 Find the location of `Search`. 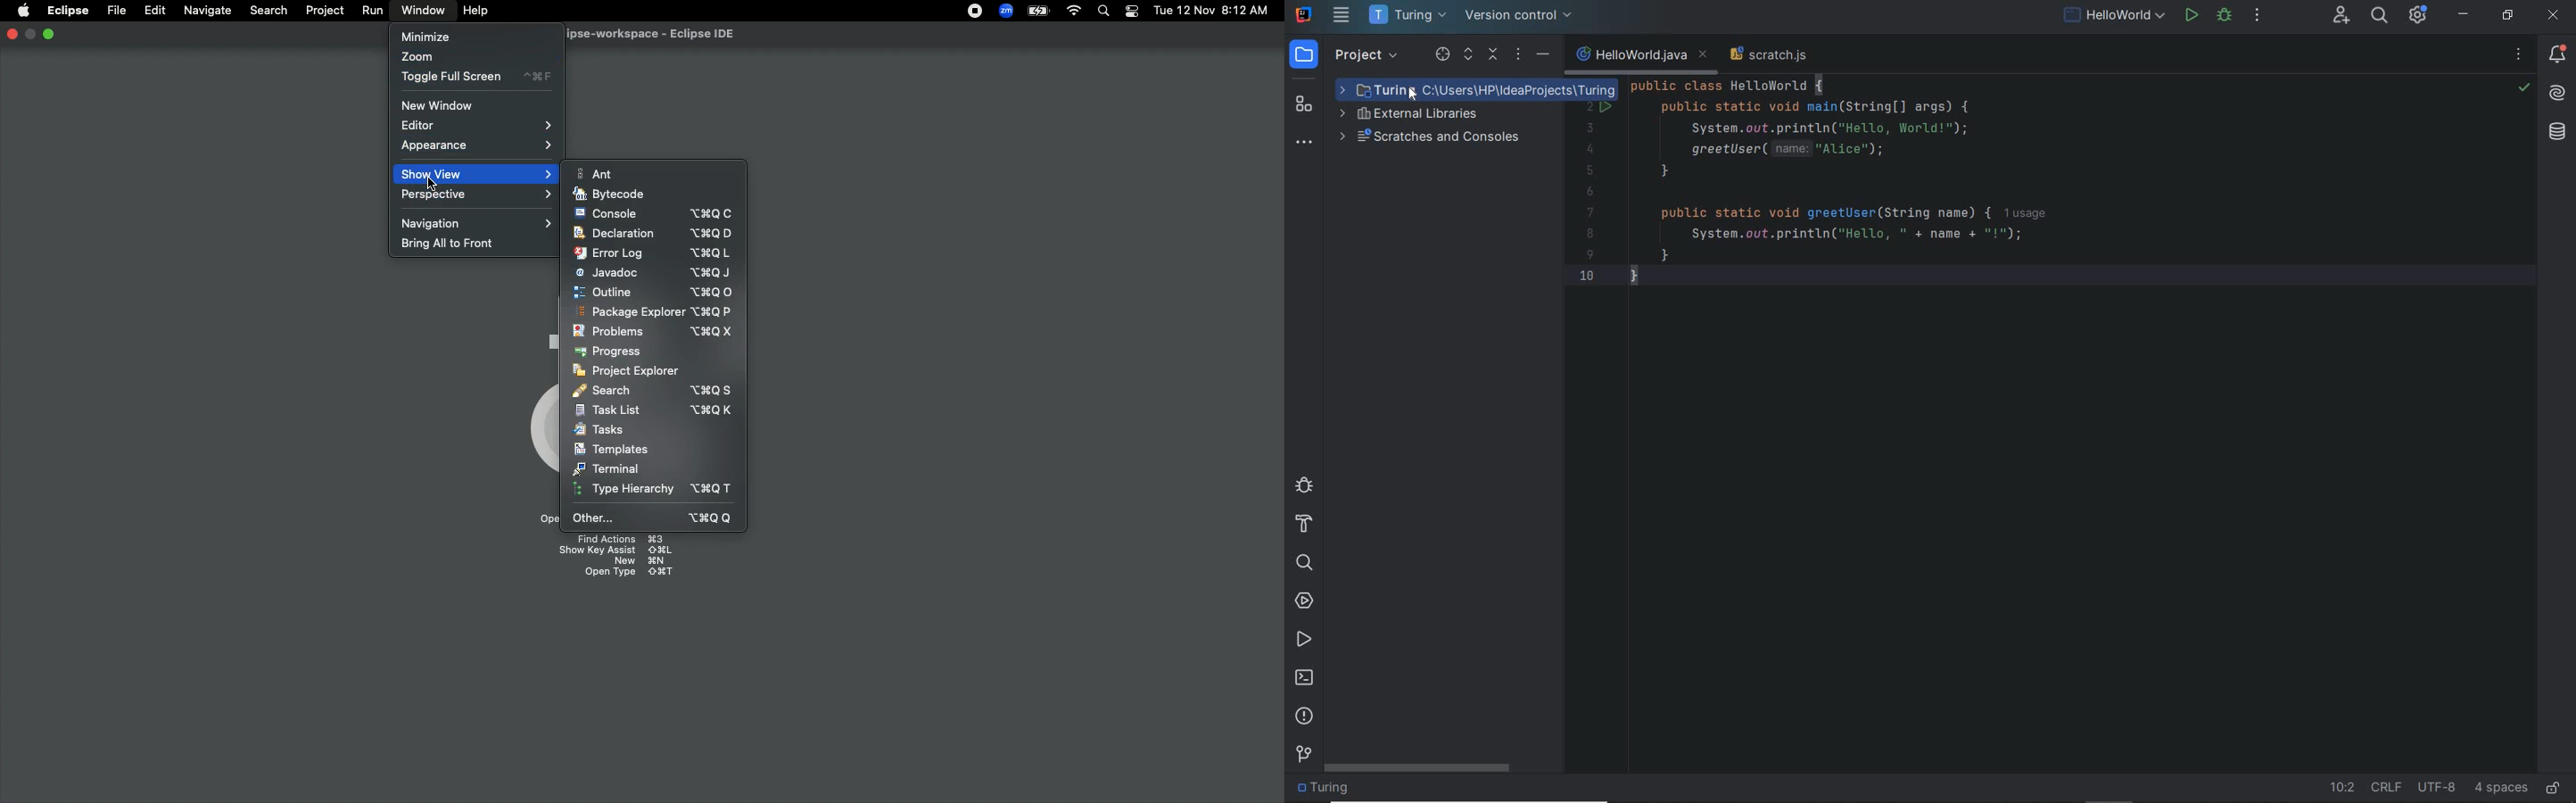

Search is located at coordinates (650, 391).